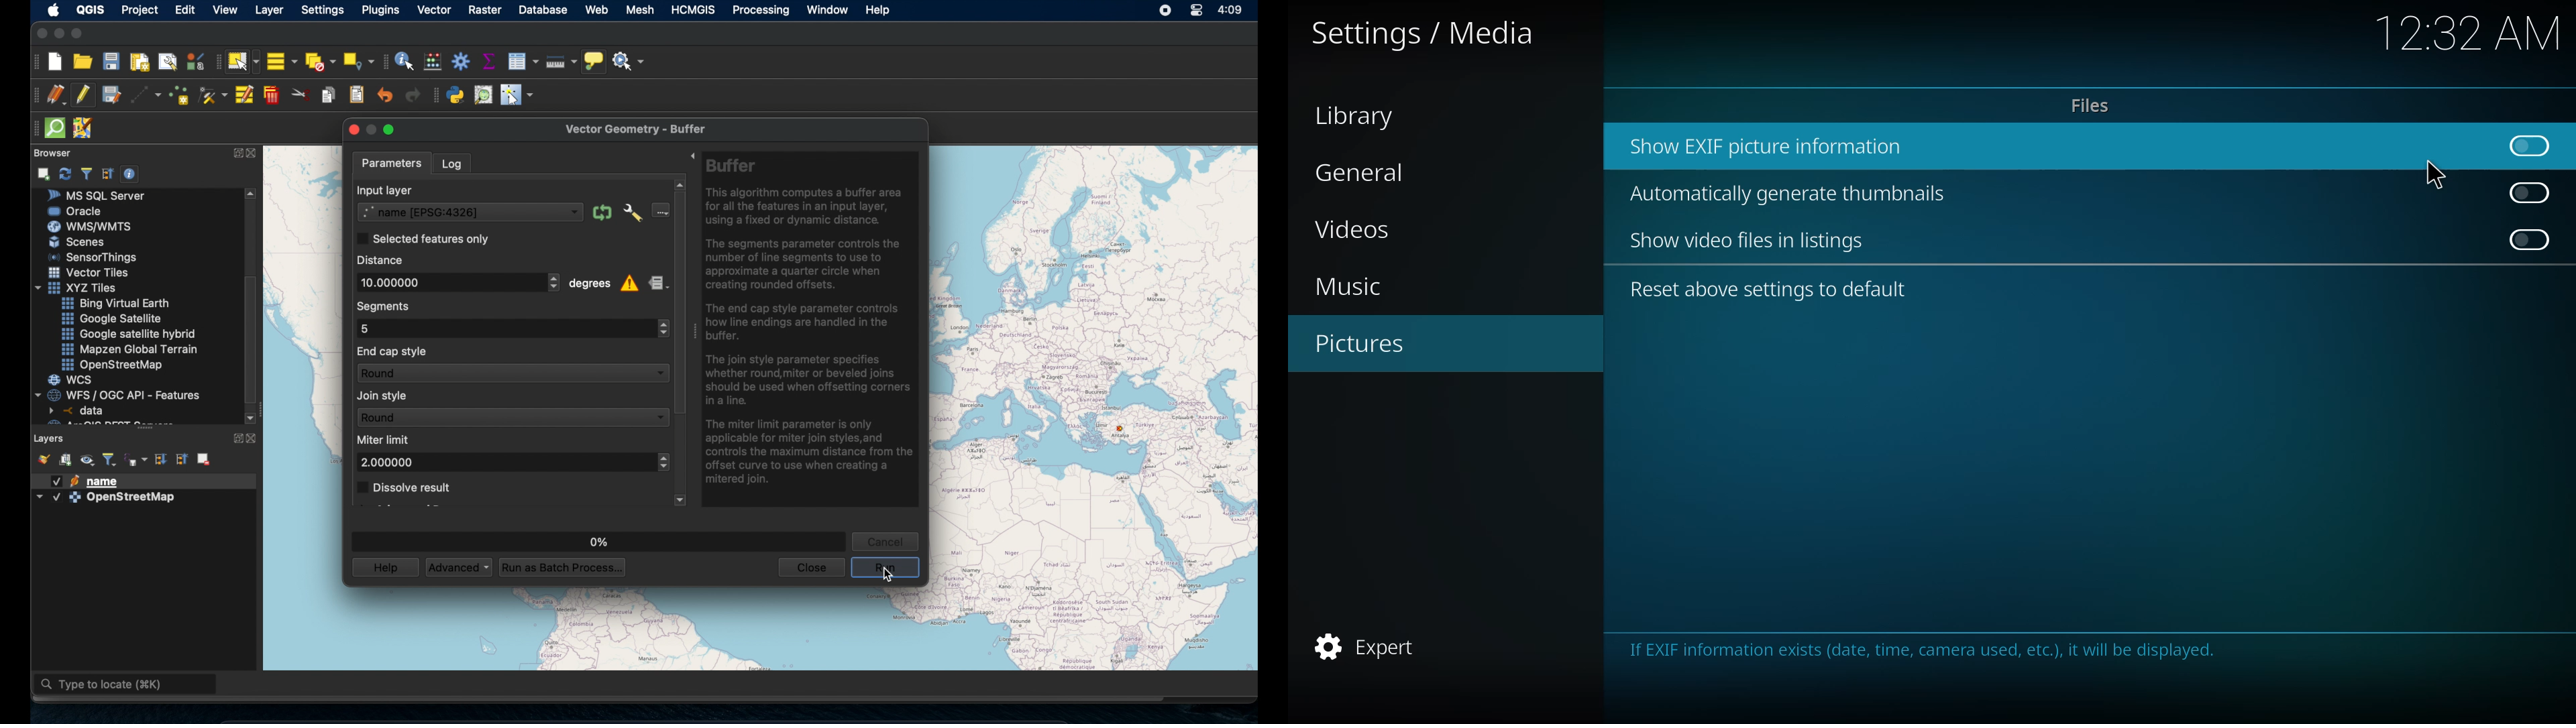 This screenshot has height=728, width=2576. I want to click on hidden text, so click(99, 422).